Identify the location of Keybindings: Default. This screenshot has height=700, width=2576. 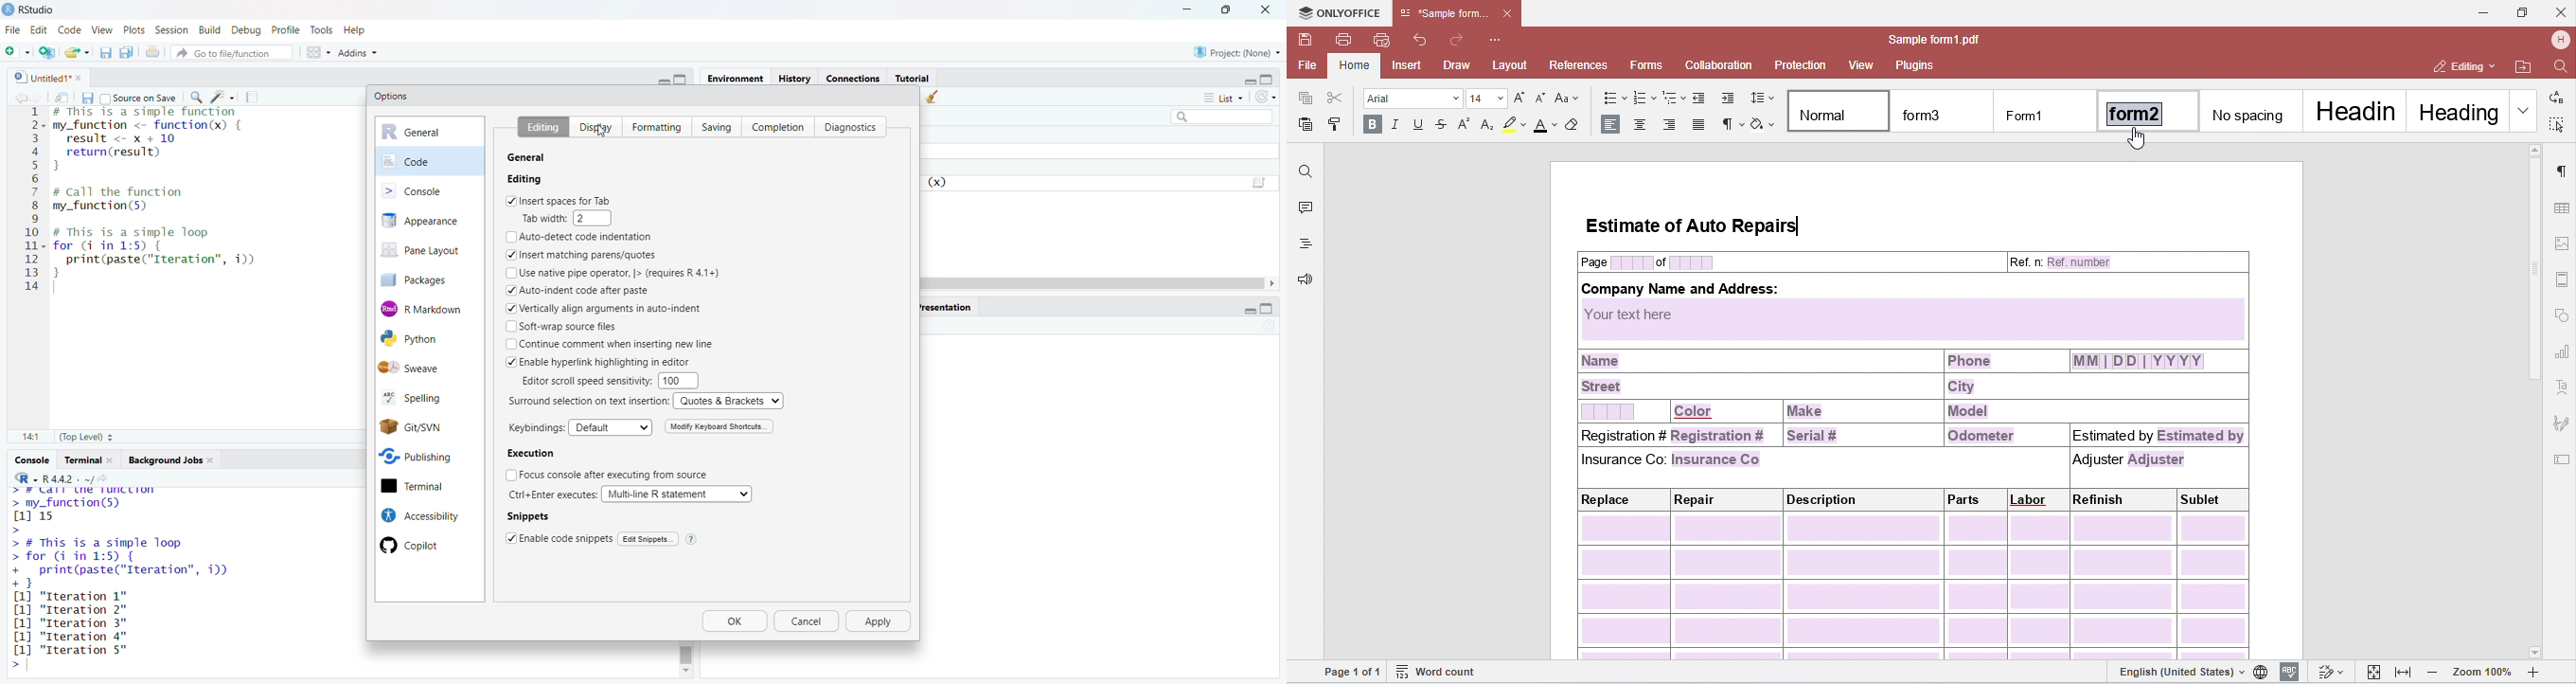
(576, 428).